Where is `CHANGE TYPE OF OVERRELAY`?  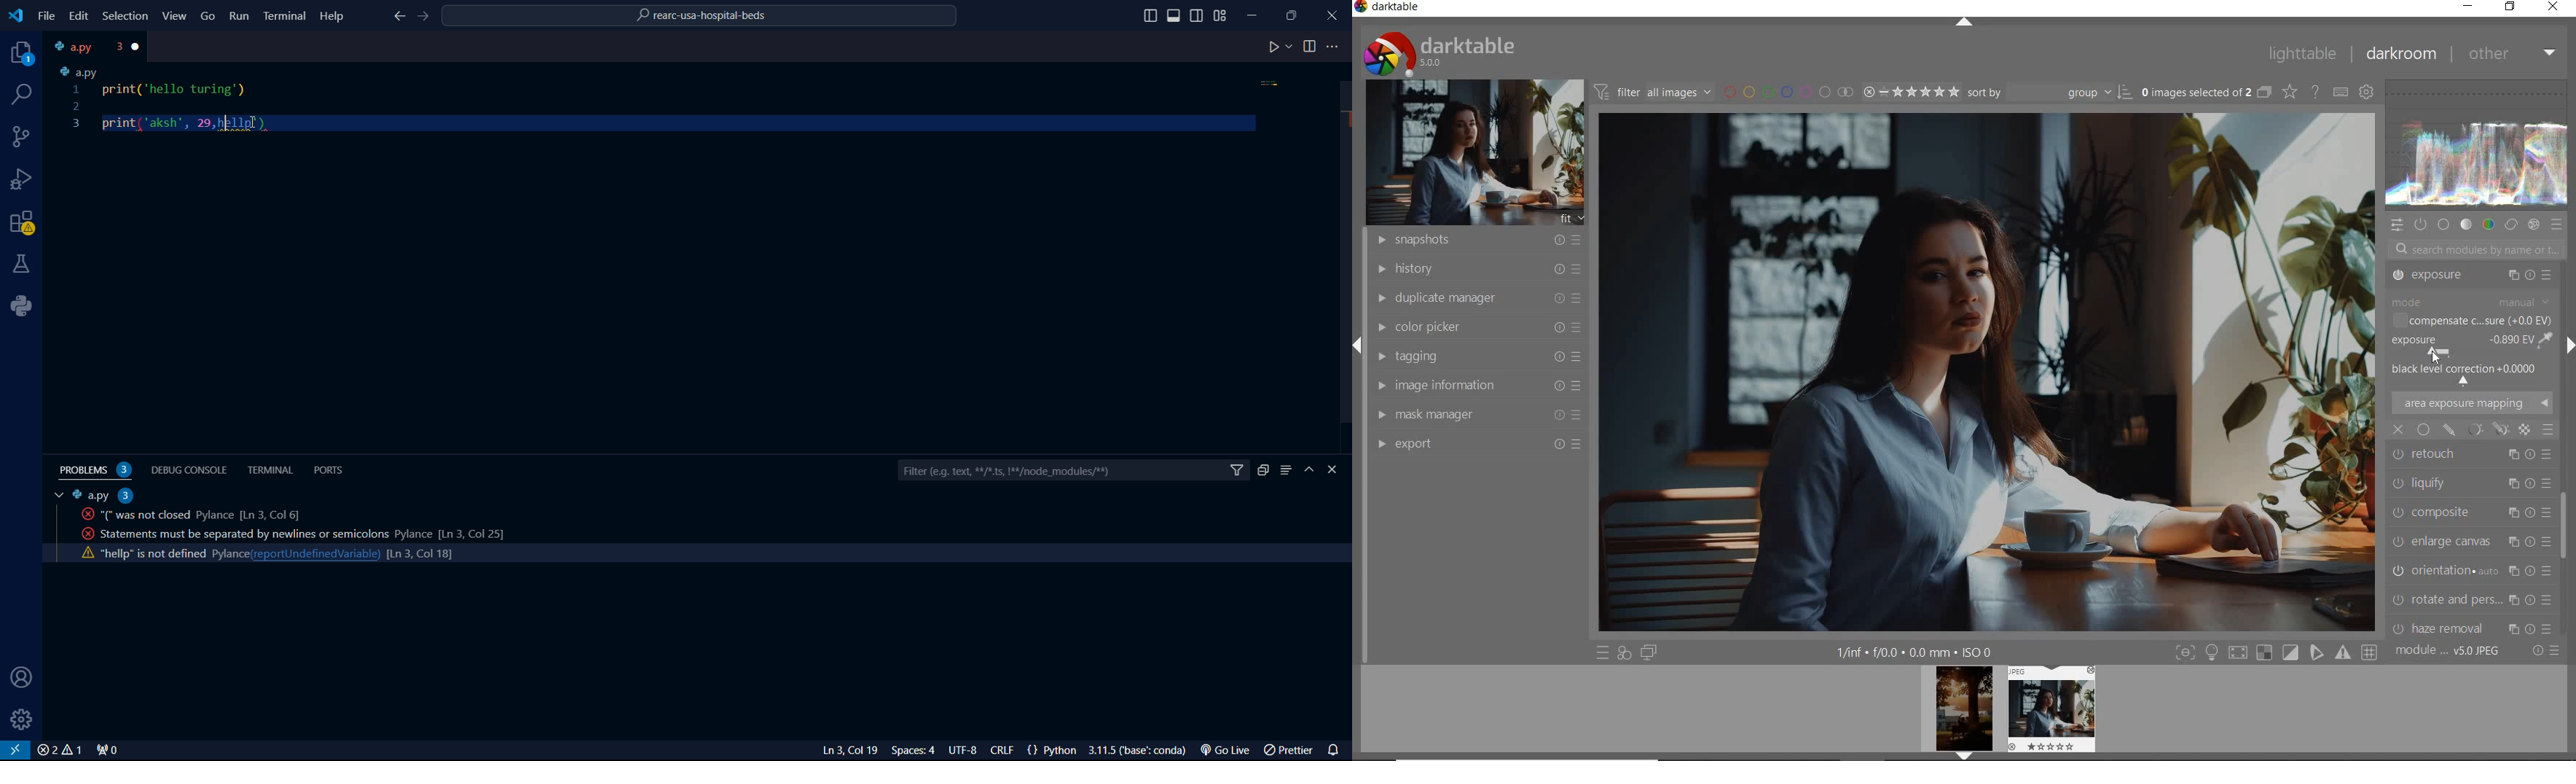 CHANGE TYPE OF OVERRELAY is located at coordinates (2288, 91).